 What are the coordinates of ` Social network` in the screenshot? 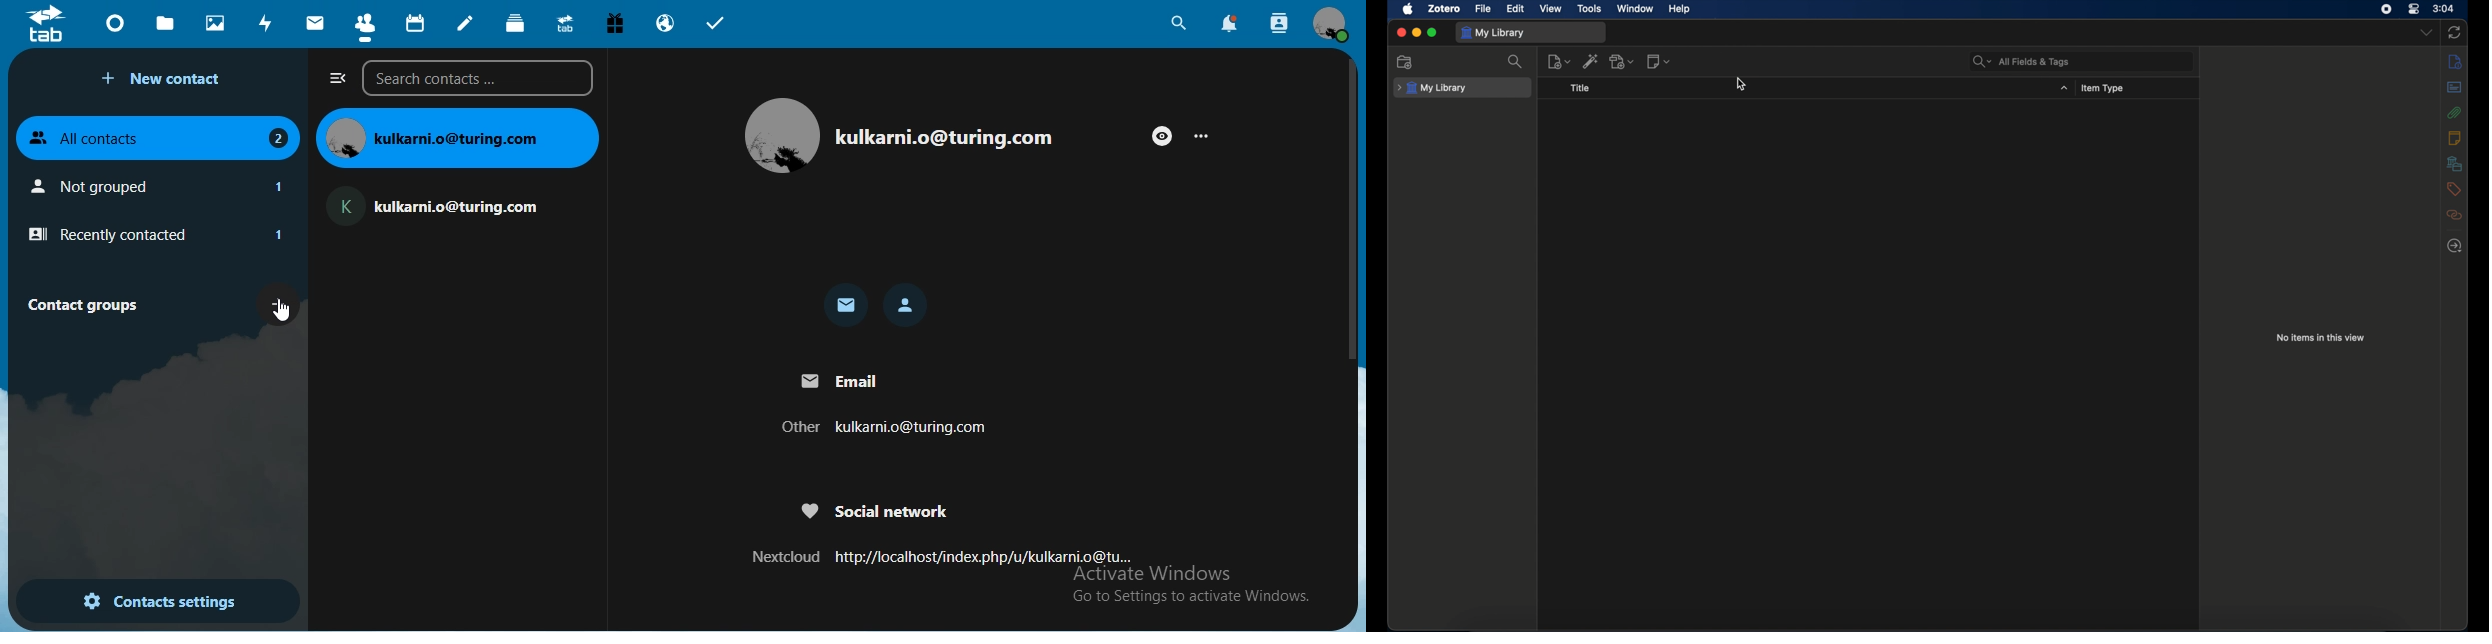 It's located at (869, 514).